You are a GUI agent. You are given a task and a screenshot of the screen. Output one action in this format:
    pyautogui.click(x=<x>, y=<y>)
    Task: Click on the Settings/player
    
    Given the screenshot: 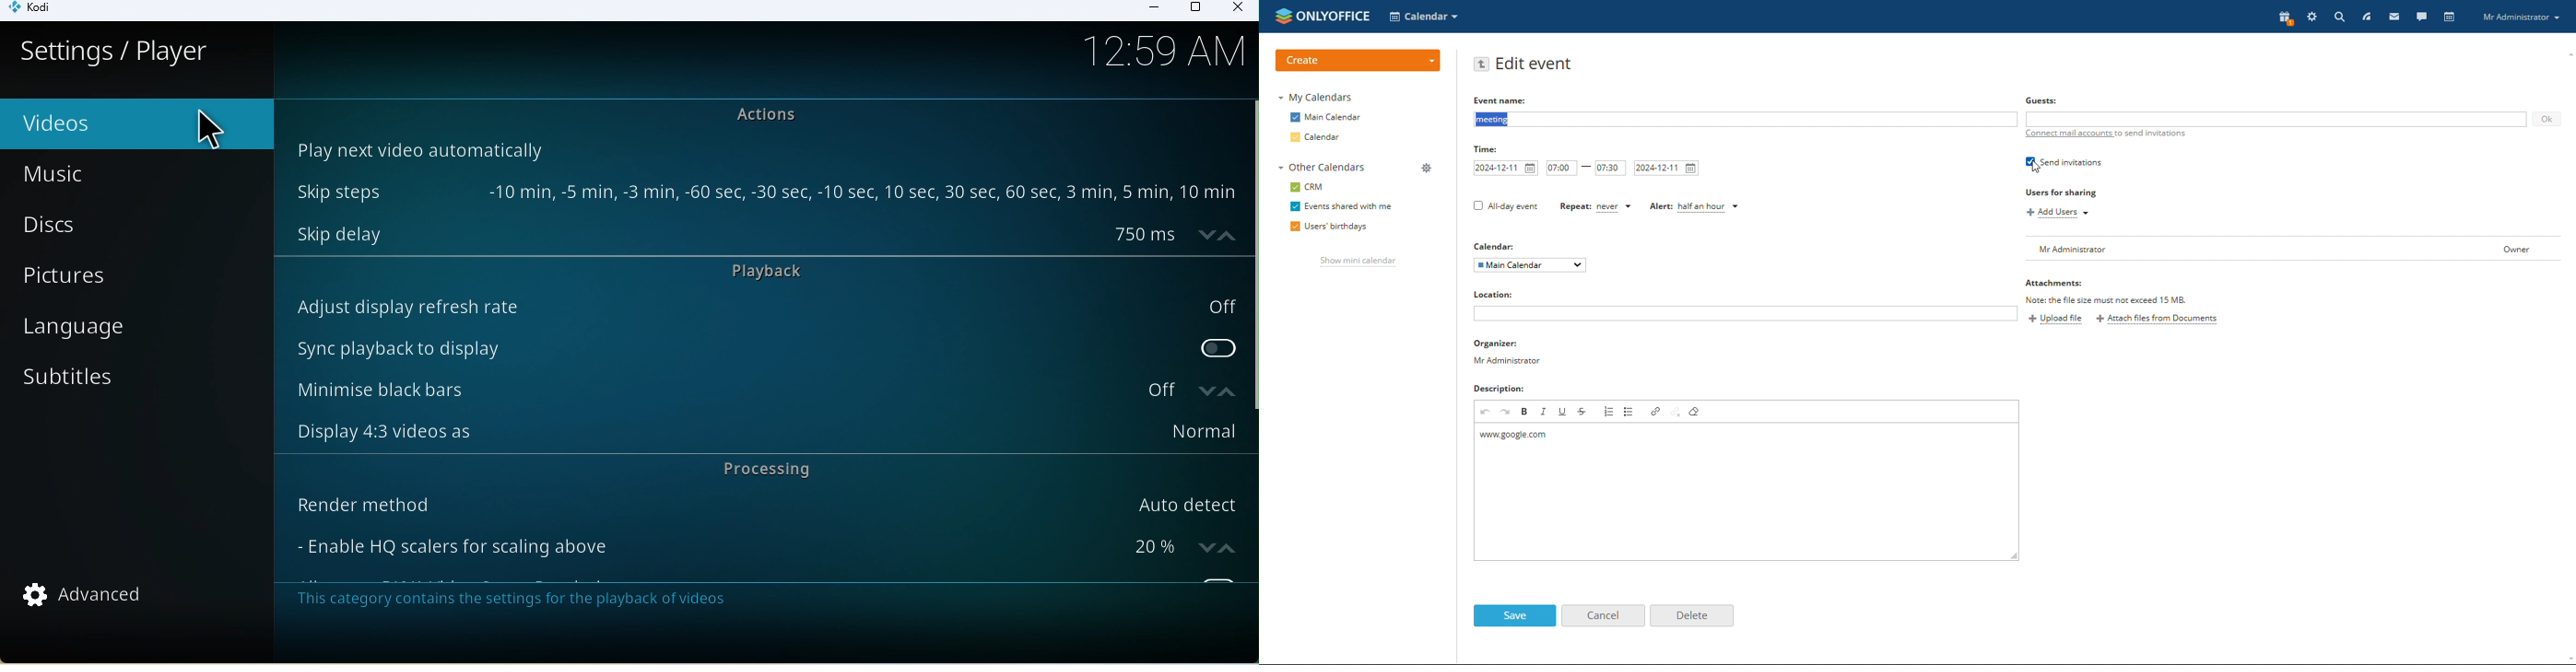 What is the action you would take?
    pyautogui.click(x=115, y=52)
    